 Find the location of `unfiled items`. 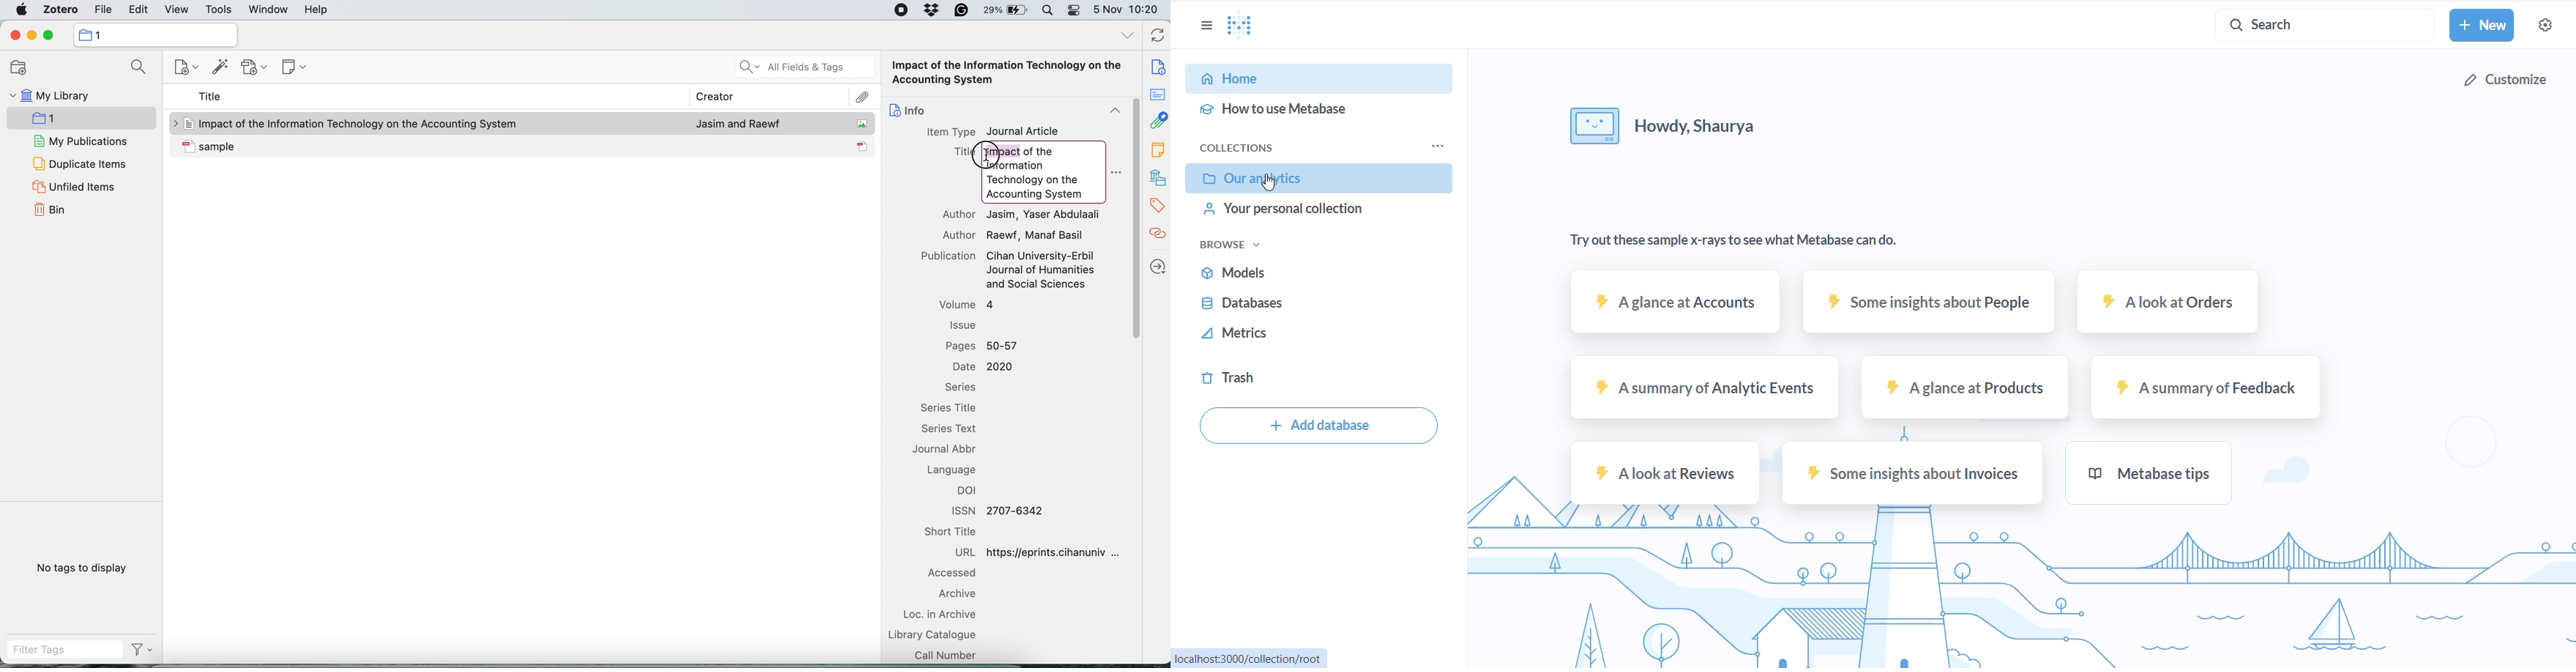

unfiled items is located at coordinates (74, 187).